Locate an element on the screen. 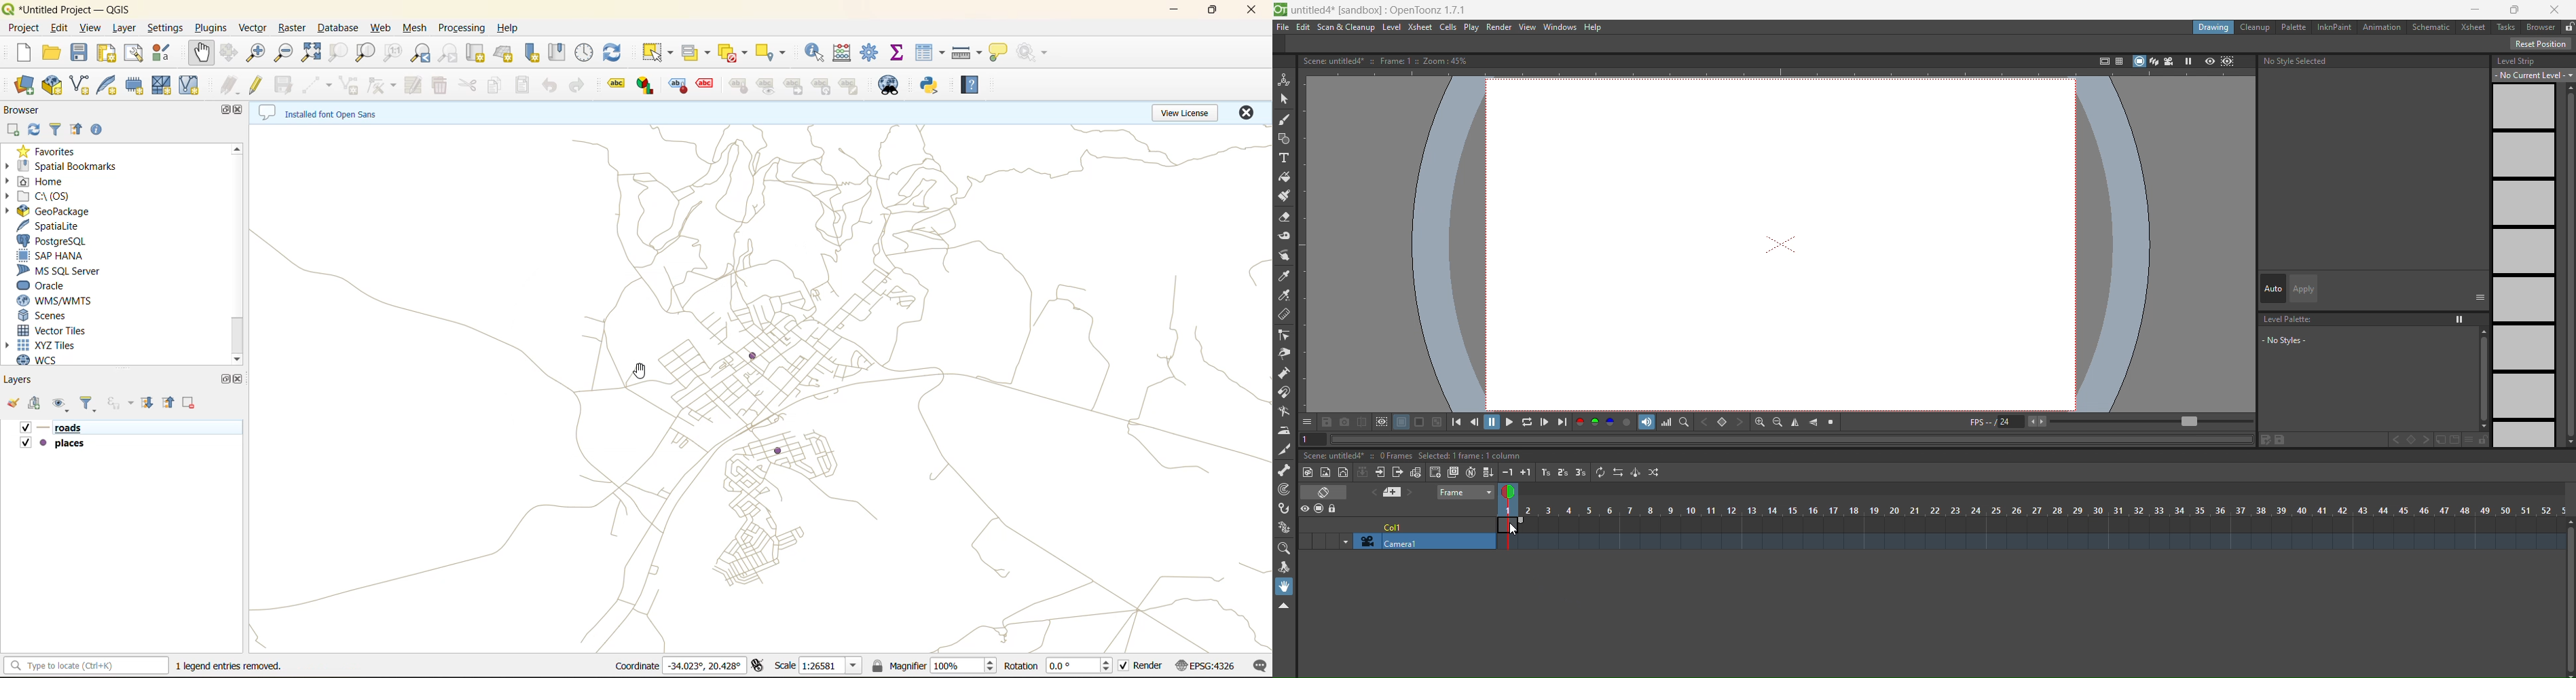  camera view is located at coordinates (2169, 61).